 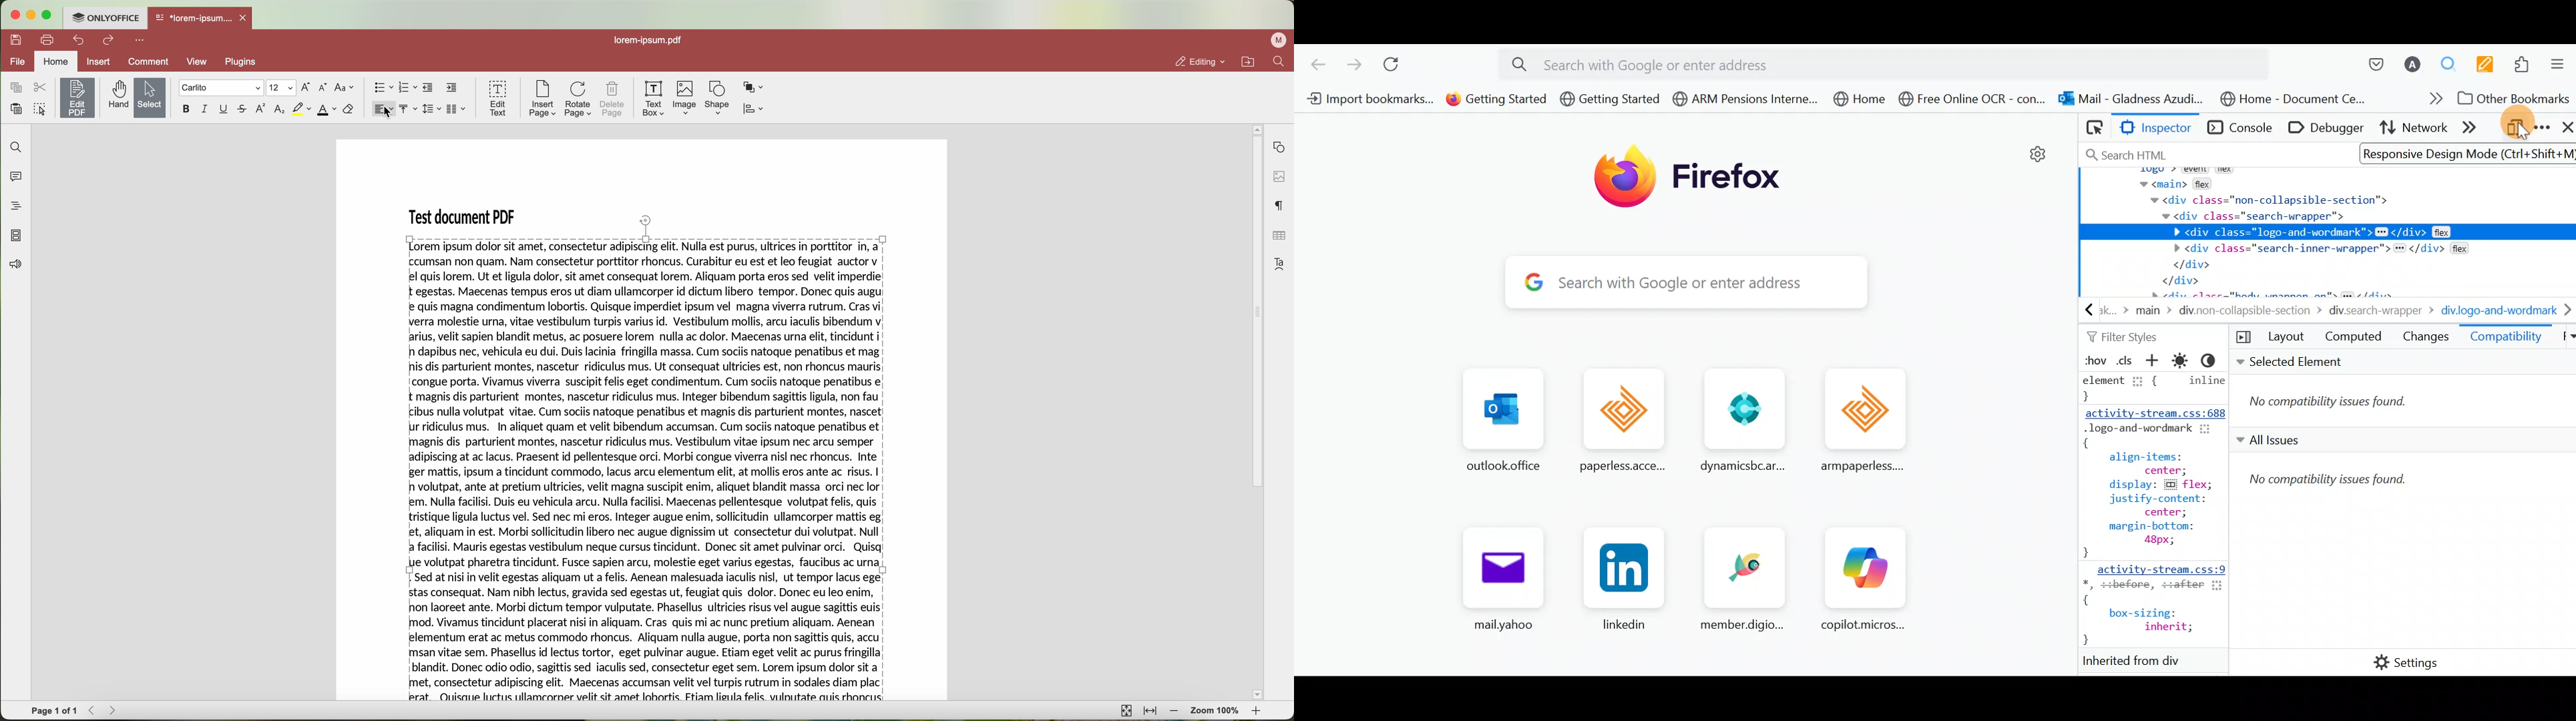 I want to click on italic, so click(x=205, y=110).